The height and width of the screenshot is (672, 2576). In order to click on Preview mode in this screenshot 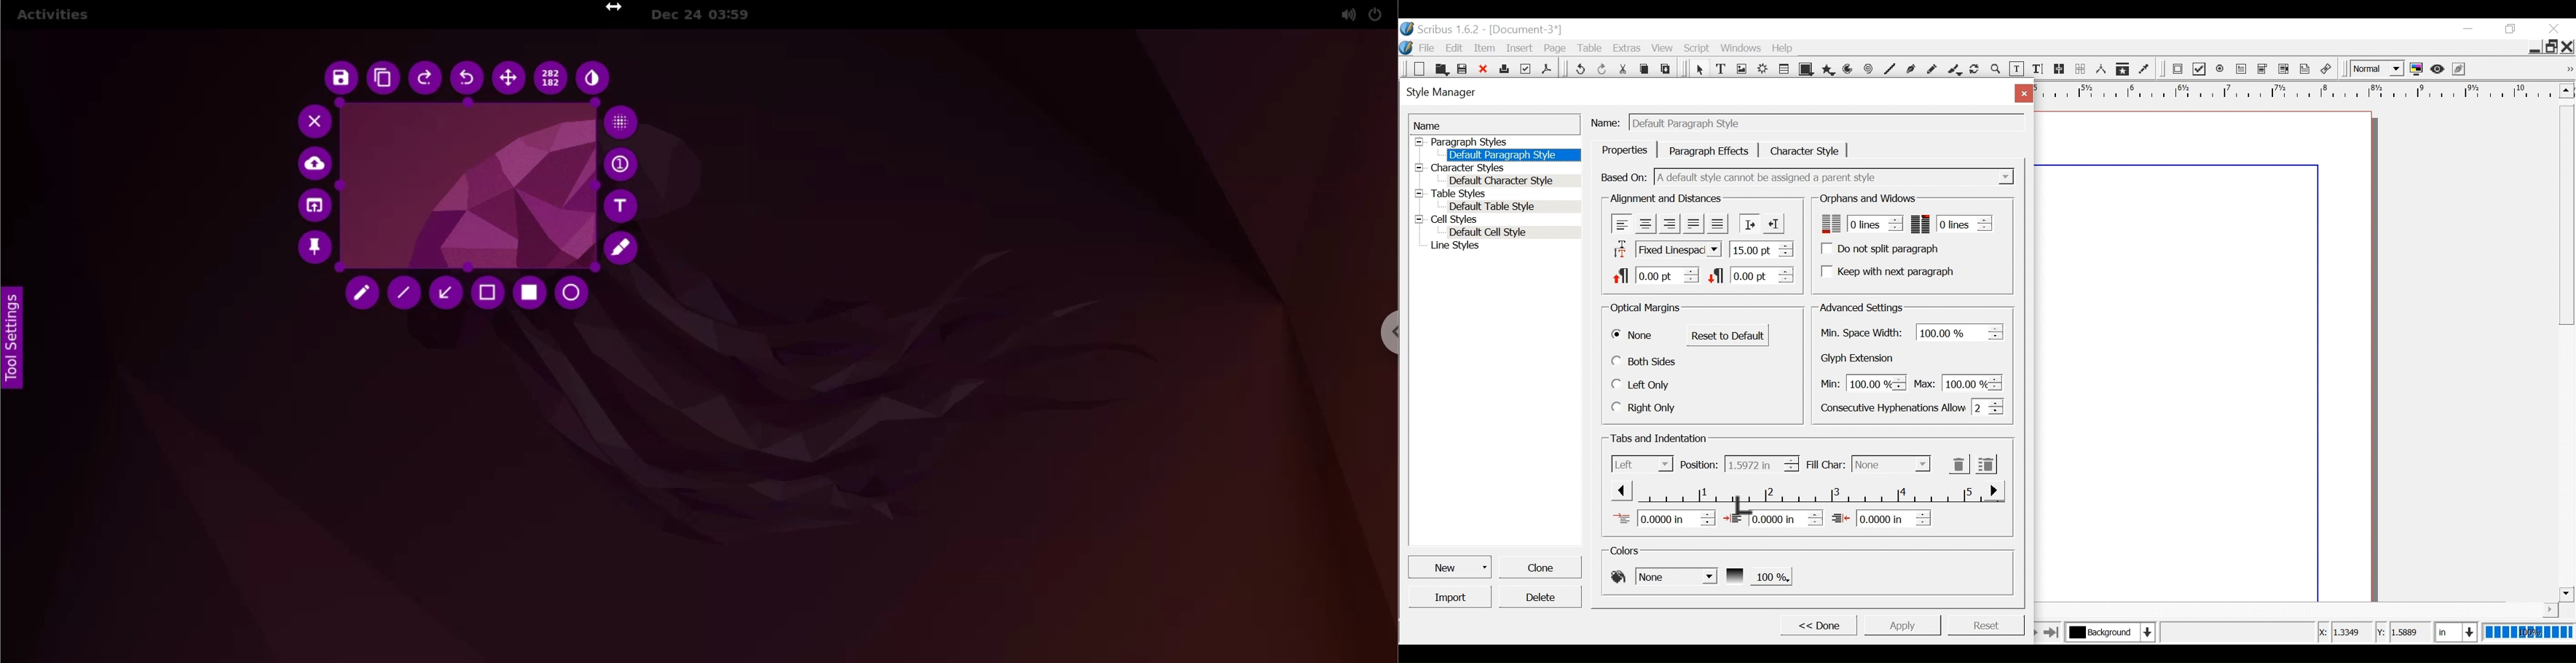, I will do `click(2439, 69)`.